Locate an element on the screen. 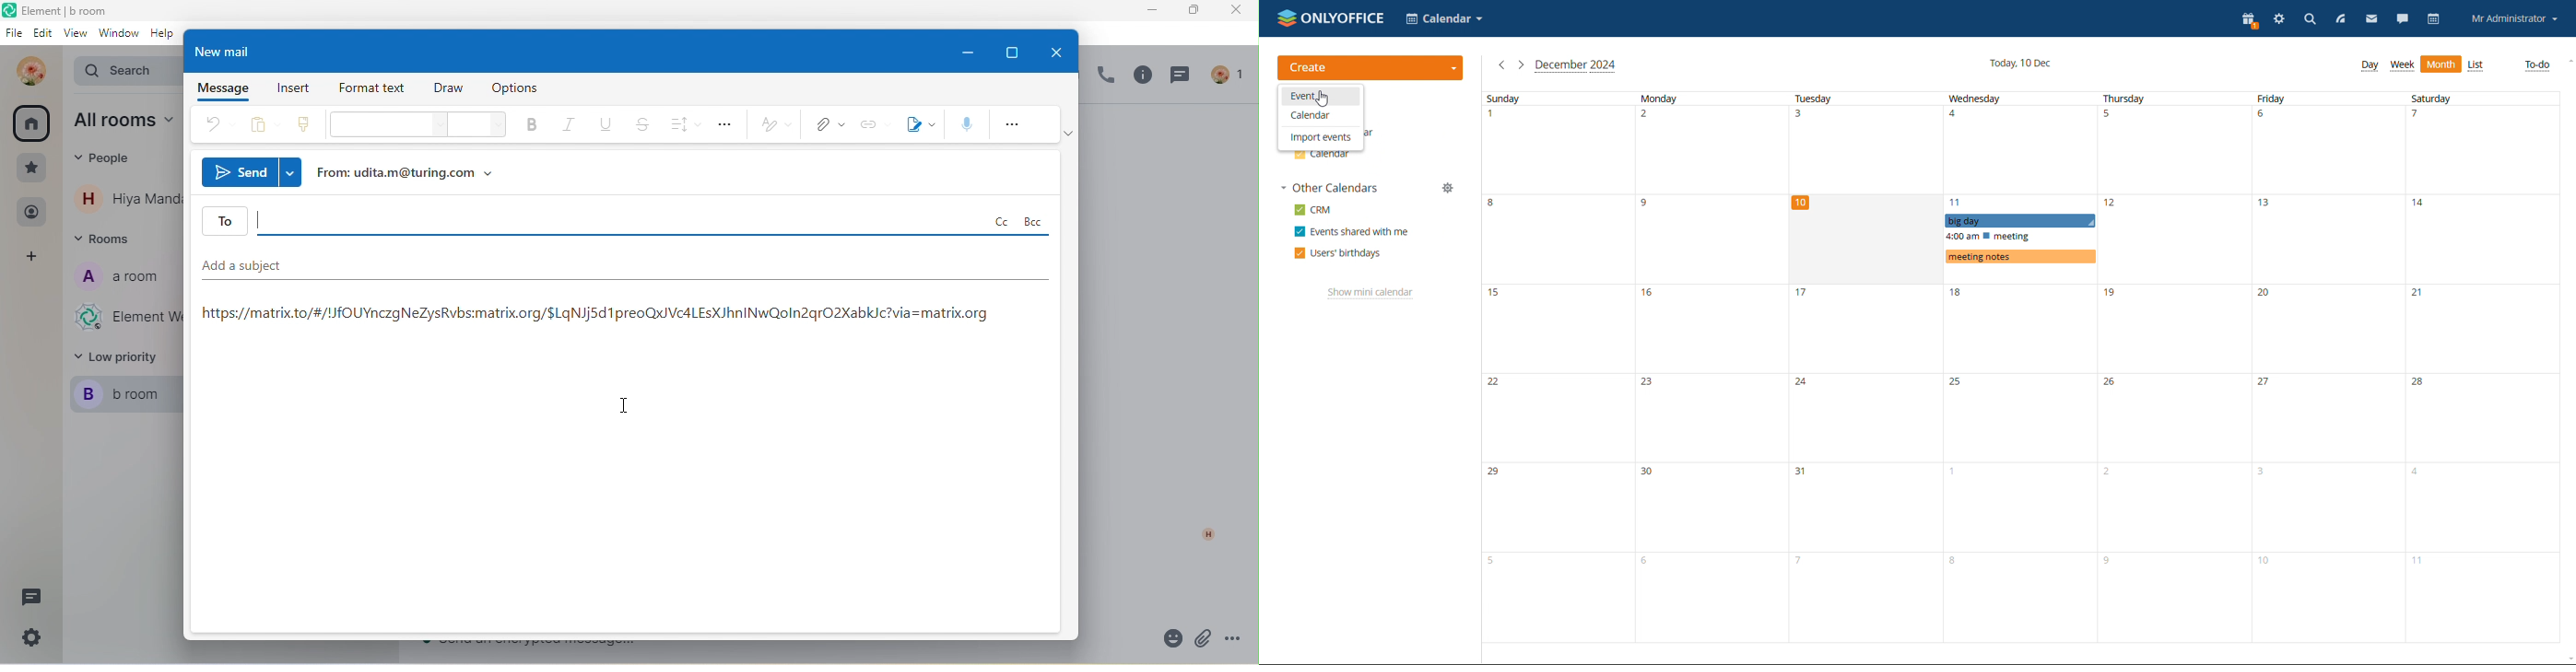 This screenshot has width=2576, height=672. attachment is located at coordinates (1204, 639).